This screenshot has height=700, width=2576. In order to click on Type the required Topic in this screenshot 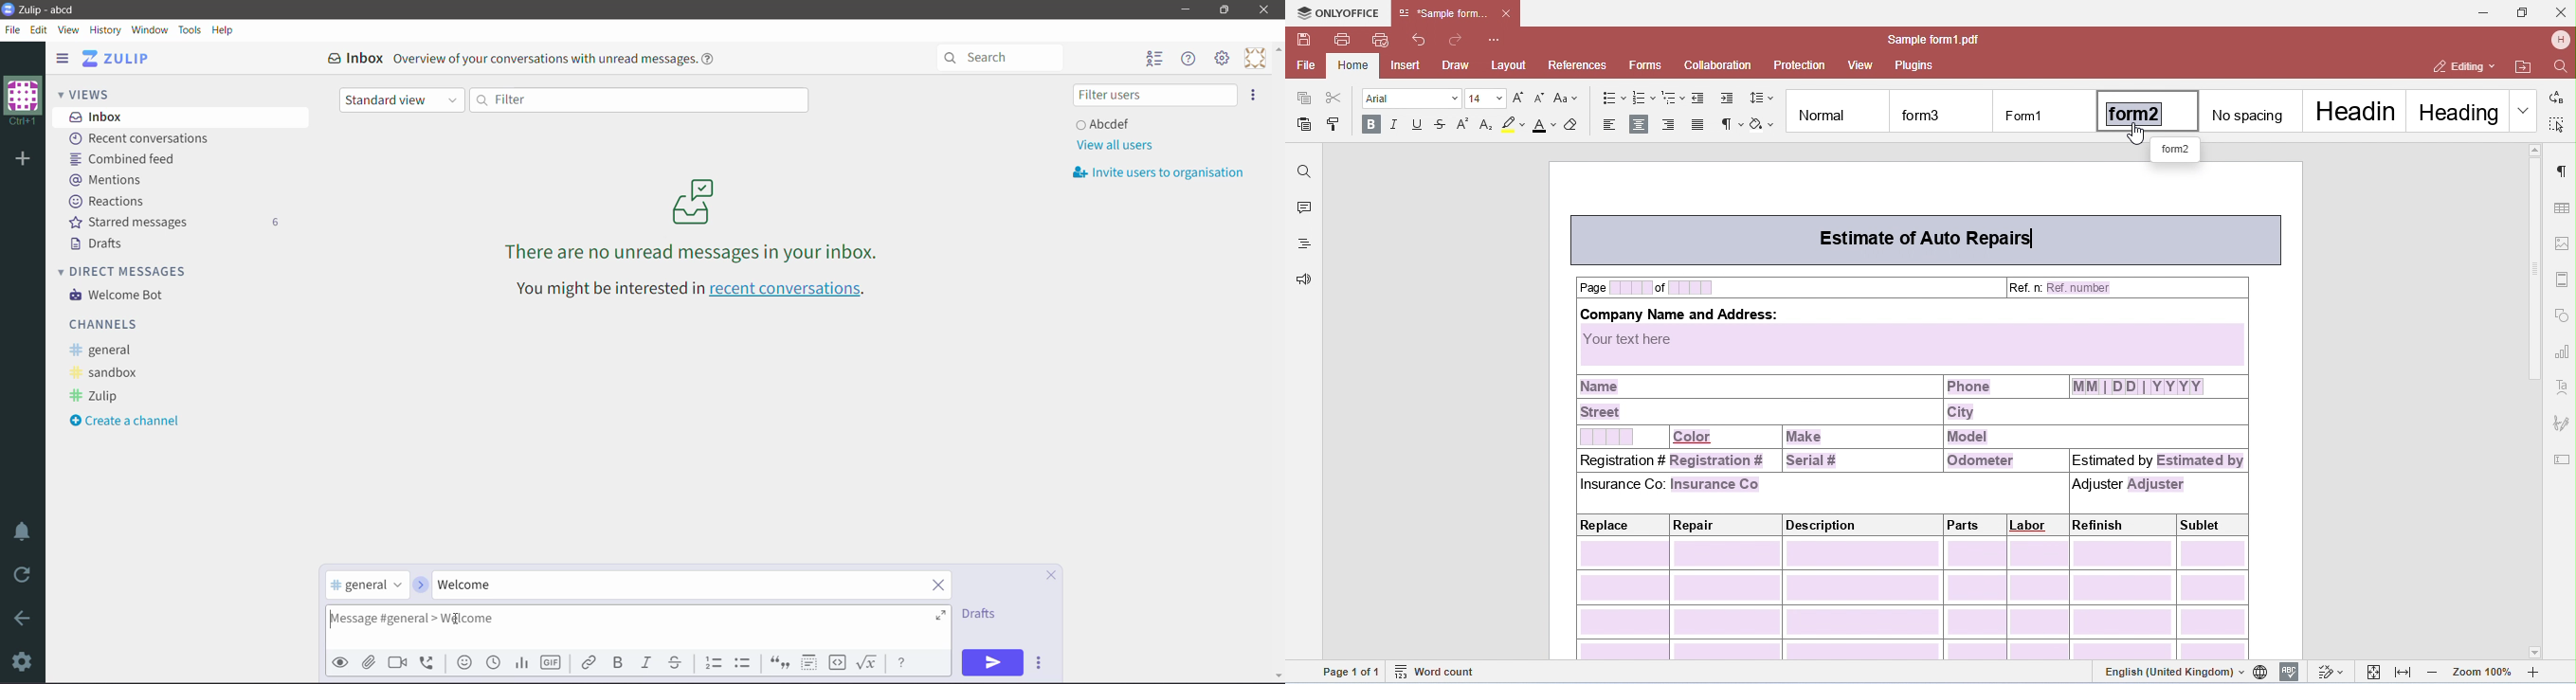, I will do `click(669, 585)`.